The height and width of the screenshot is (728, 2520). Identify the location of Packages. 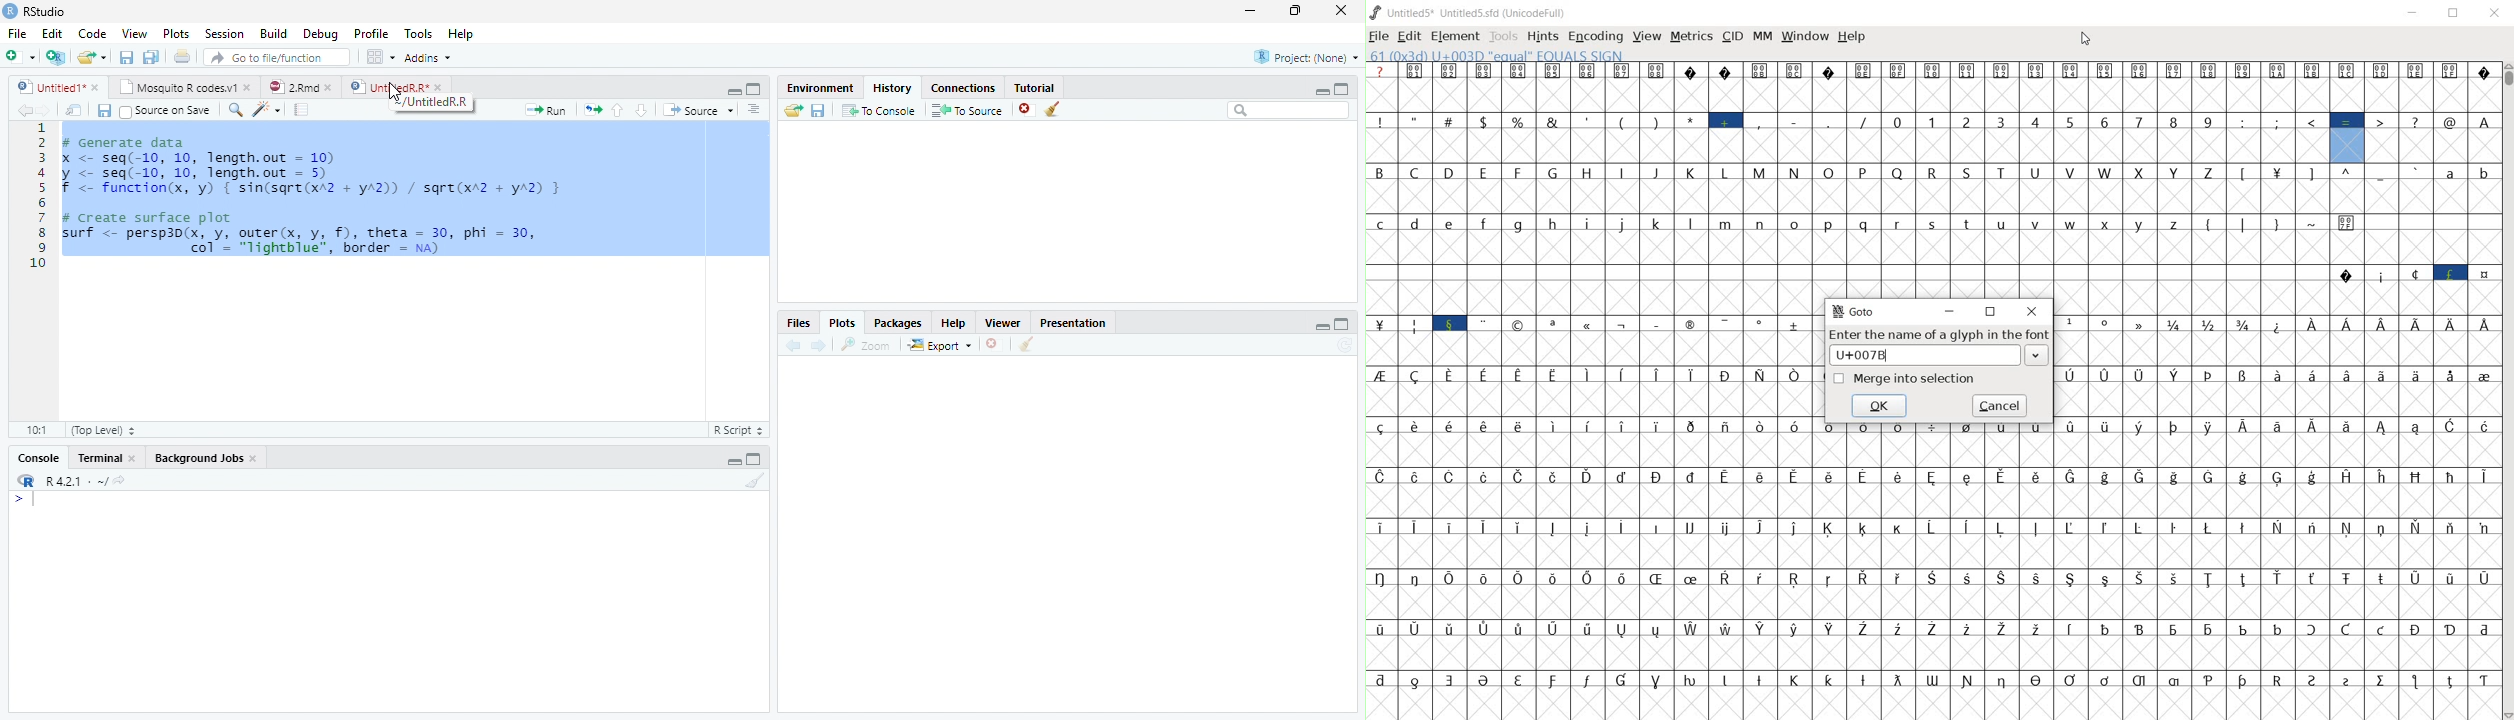
(898, 322).